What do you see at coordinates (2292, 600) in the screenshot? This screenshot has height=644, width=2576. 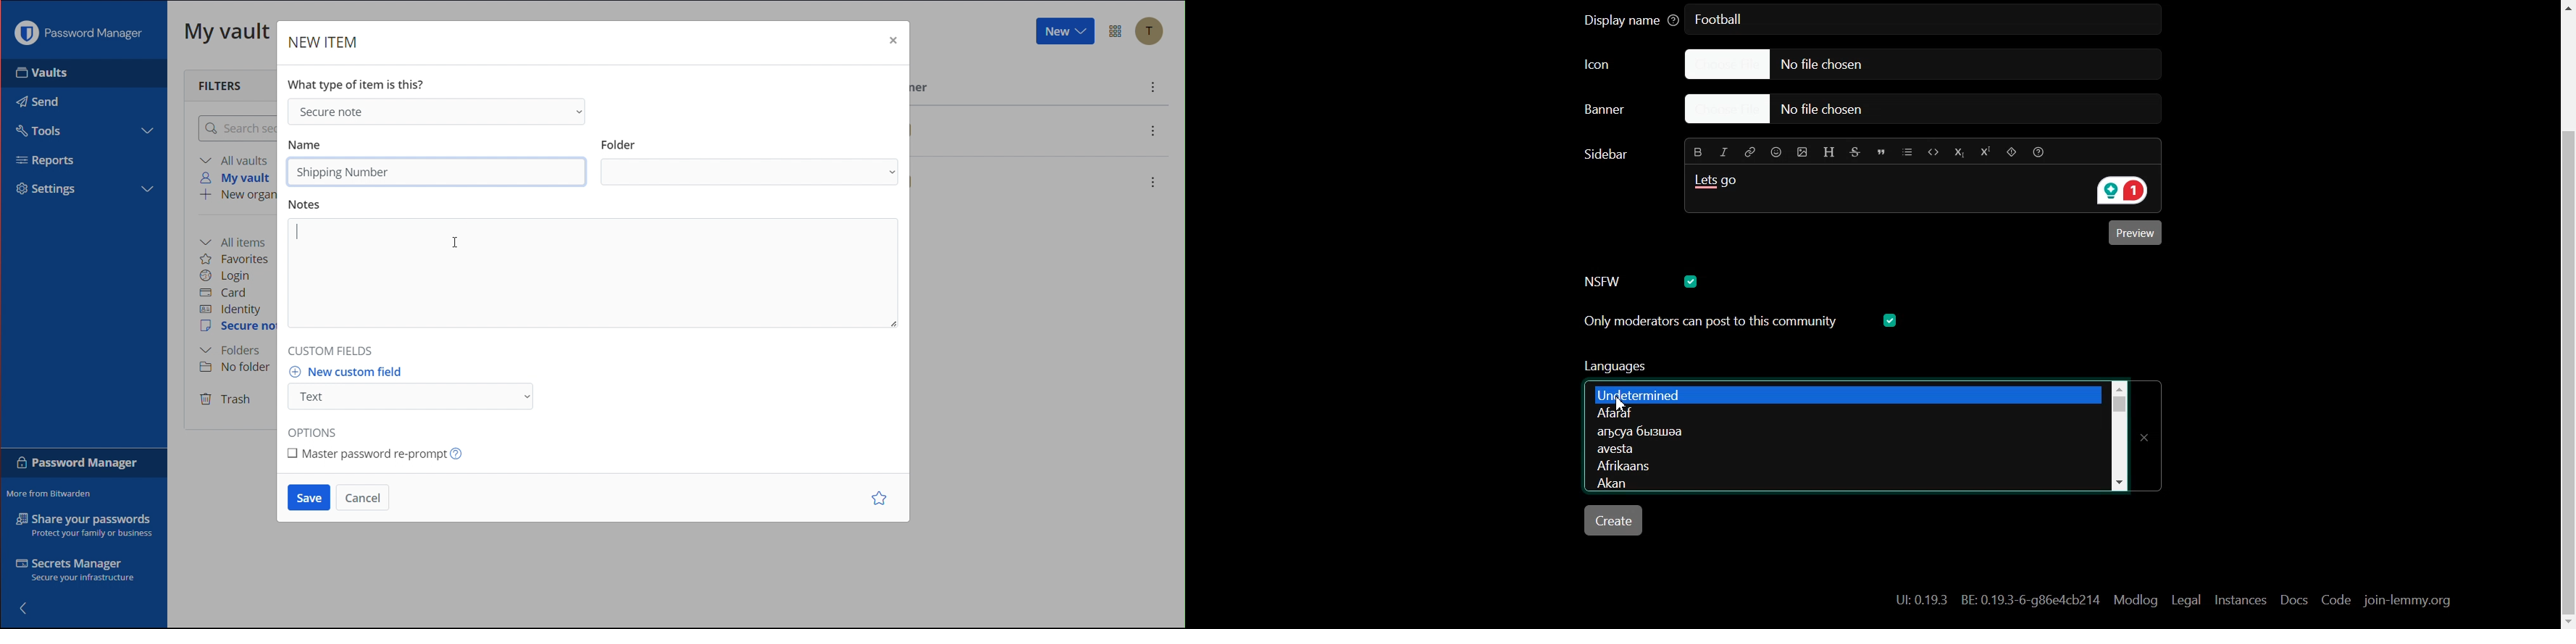 I see `Docs` at bounding box center [2292, 600].